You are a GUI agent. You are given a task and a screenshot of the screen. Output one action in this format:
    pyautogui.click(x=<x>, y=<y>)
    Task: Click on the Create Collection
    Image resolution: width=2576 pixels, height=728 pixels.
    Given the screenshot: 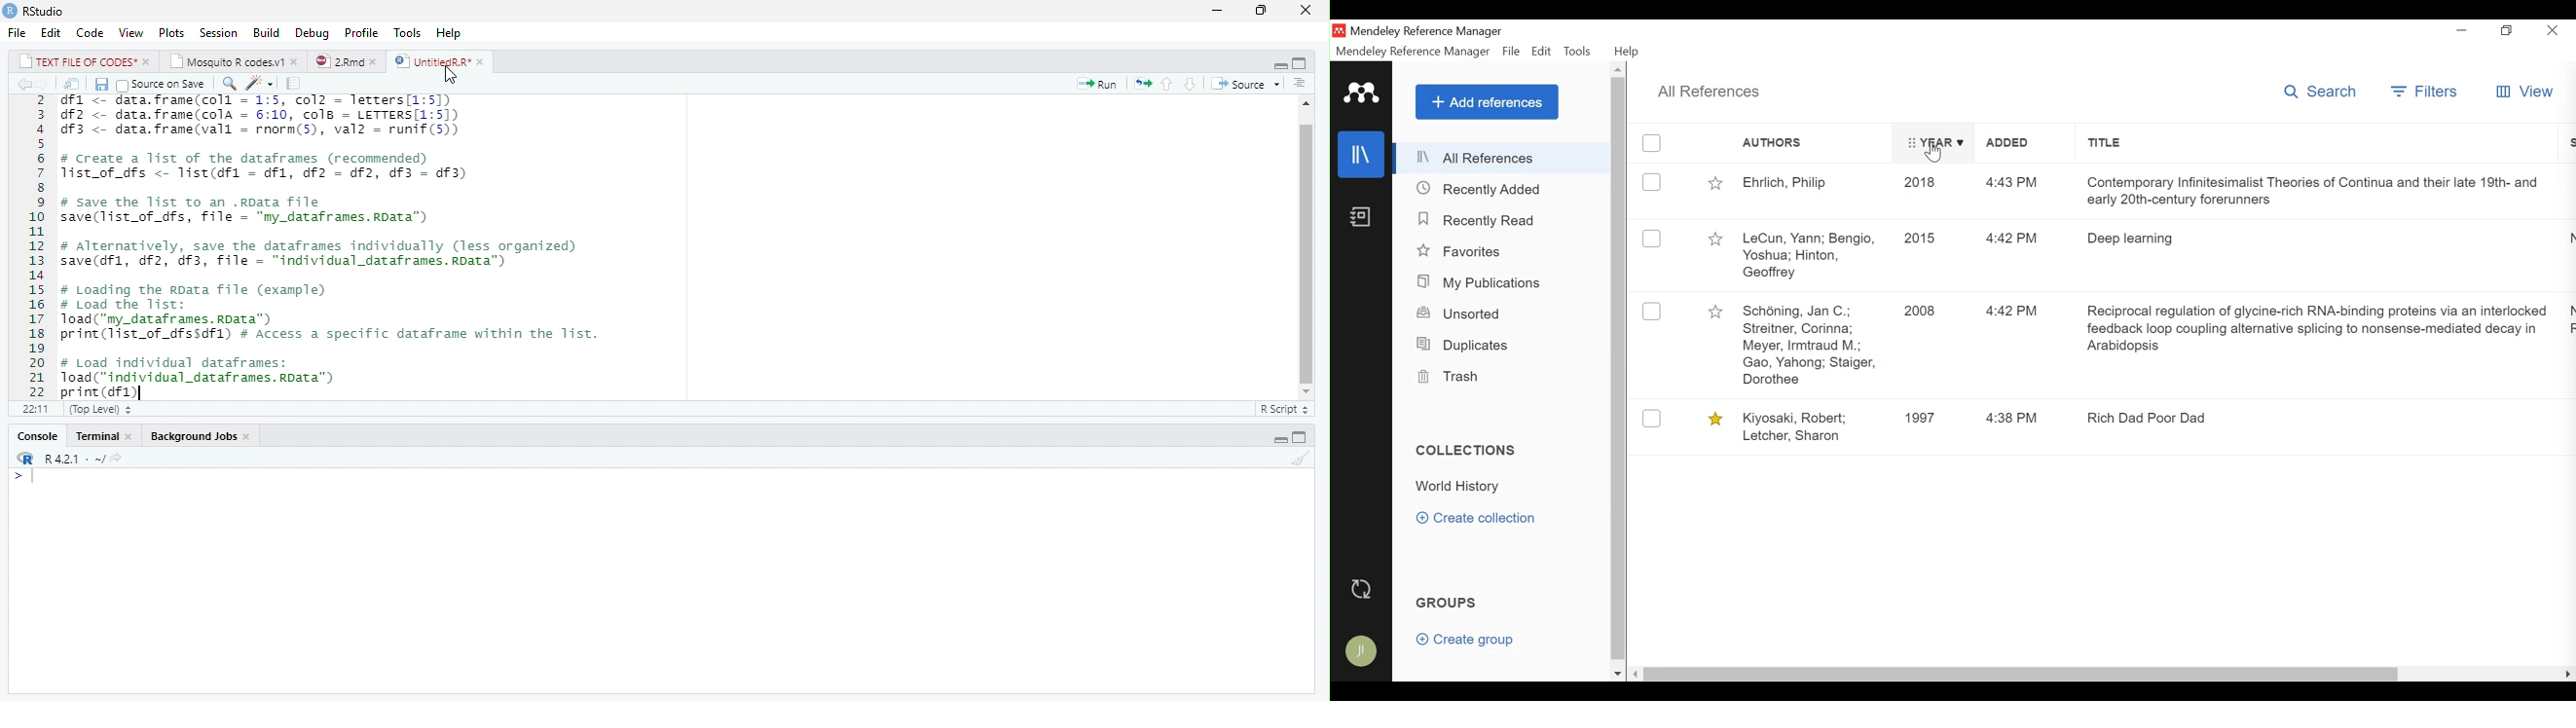 What is the action you would take?
    pyautogui.click(x=1481, y=518)
    